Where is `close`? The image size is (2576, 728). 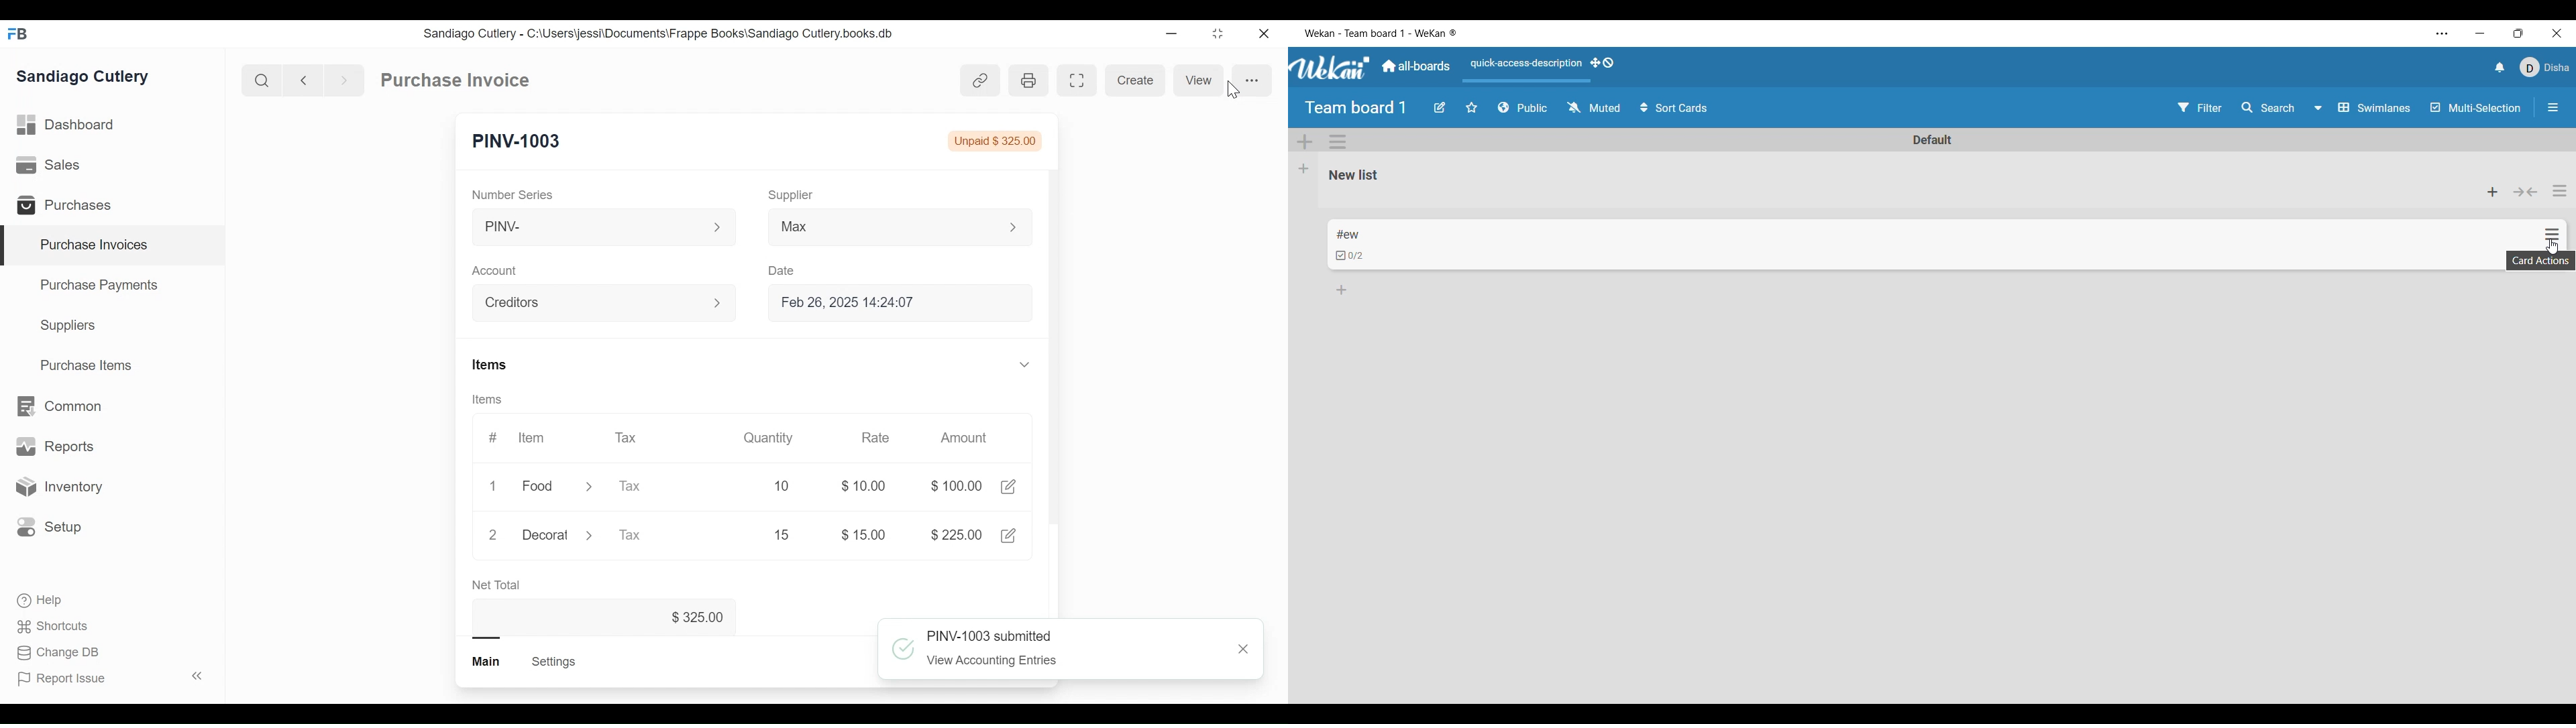 close is located at coordinates (1263, 34).